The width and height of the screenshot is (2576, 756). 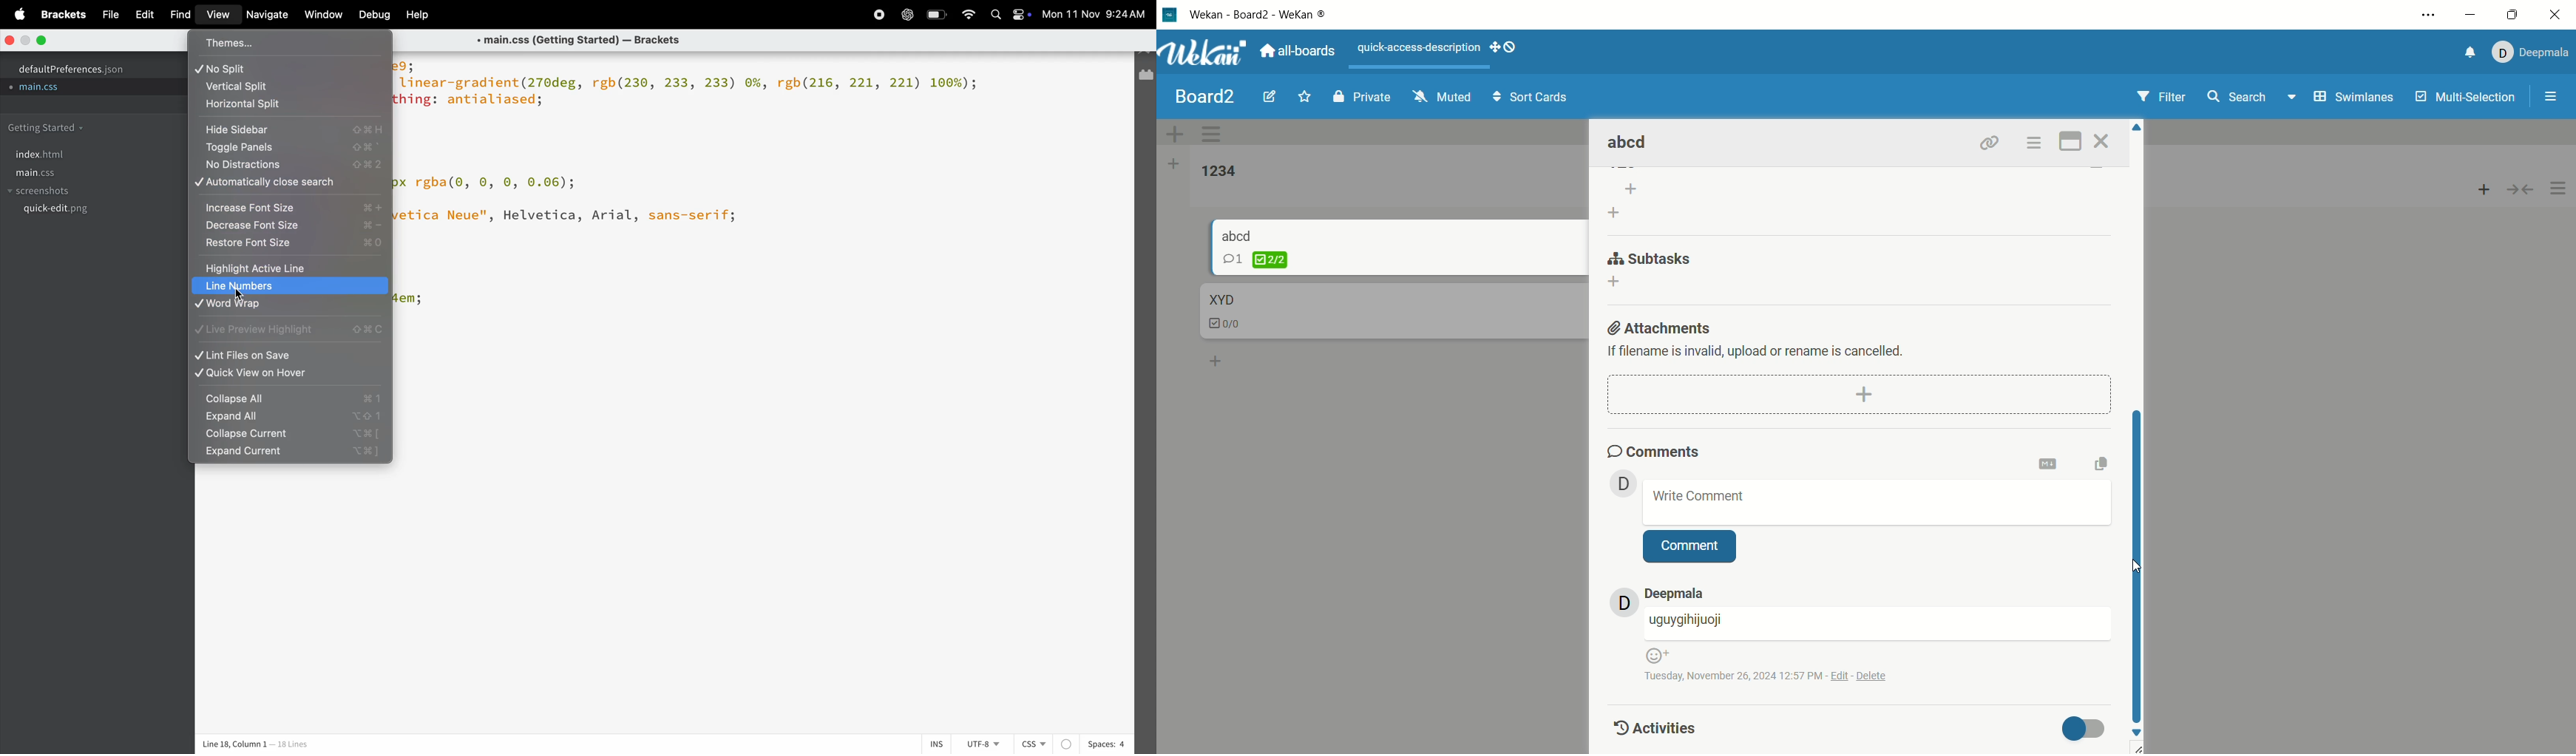 What do you see at coordinates (2164, 98) in the screenshot?
I see `filter` at bounding box center [2164, 98].